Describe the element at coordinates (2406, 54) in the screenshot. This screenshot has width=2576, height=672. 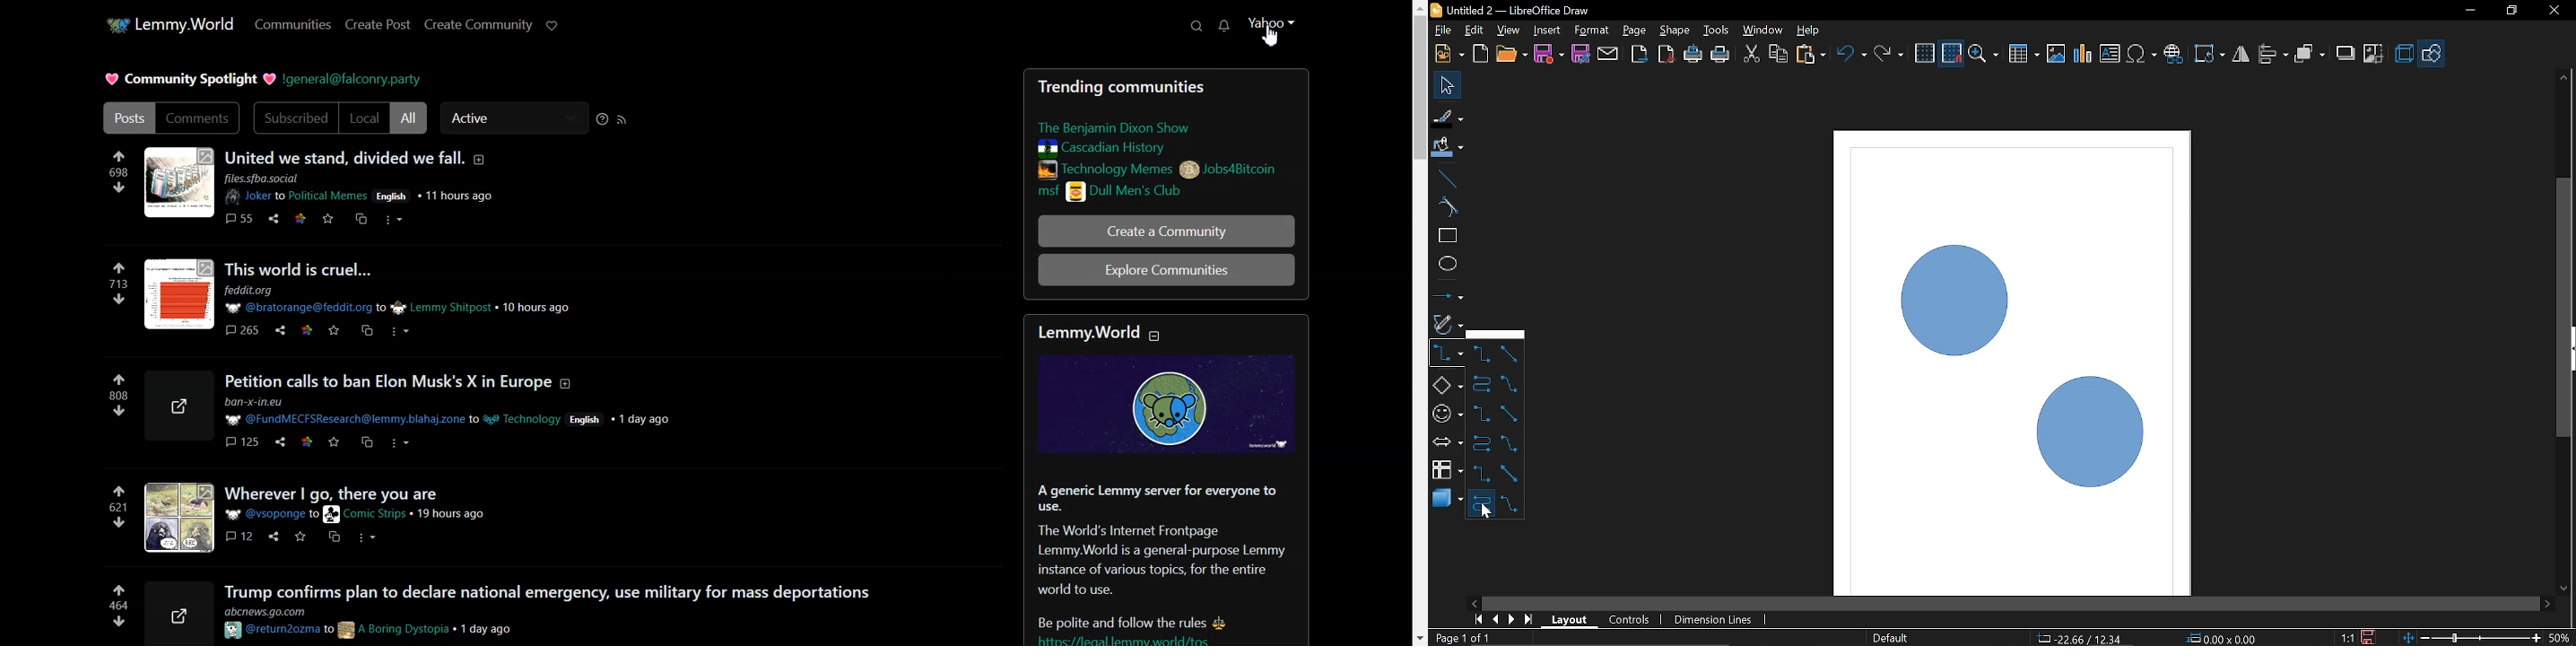
I see `3d effects` at that location.